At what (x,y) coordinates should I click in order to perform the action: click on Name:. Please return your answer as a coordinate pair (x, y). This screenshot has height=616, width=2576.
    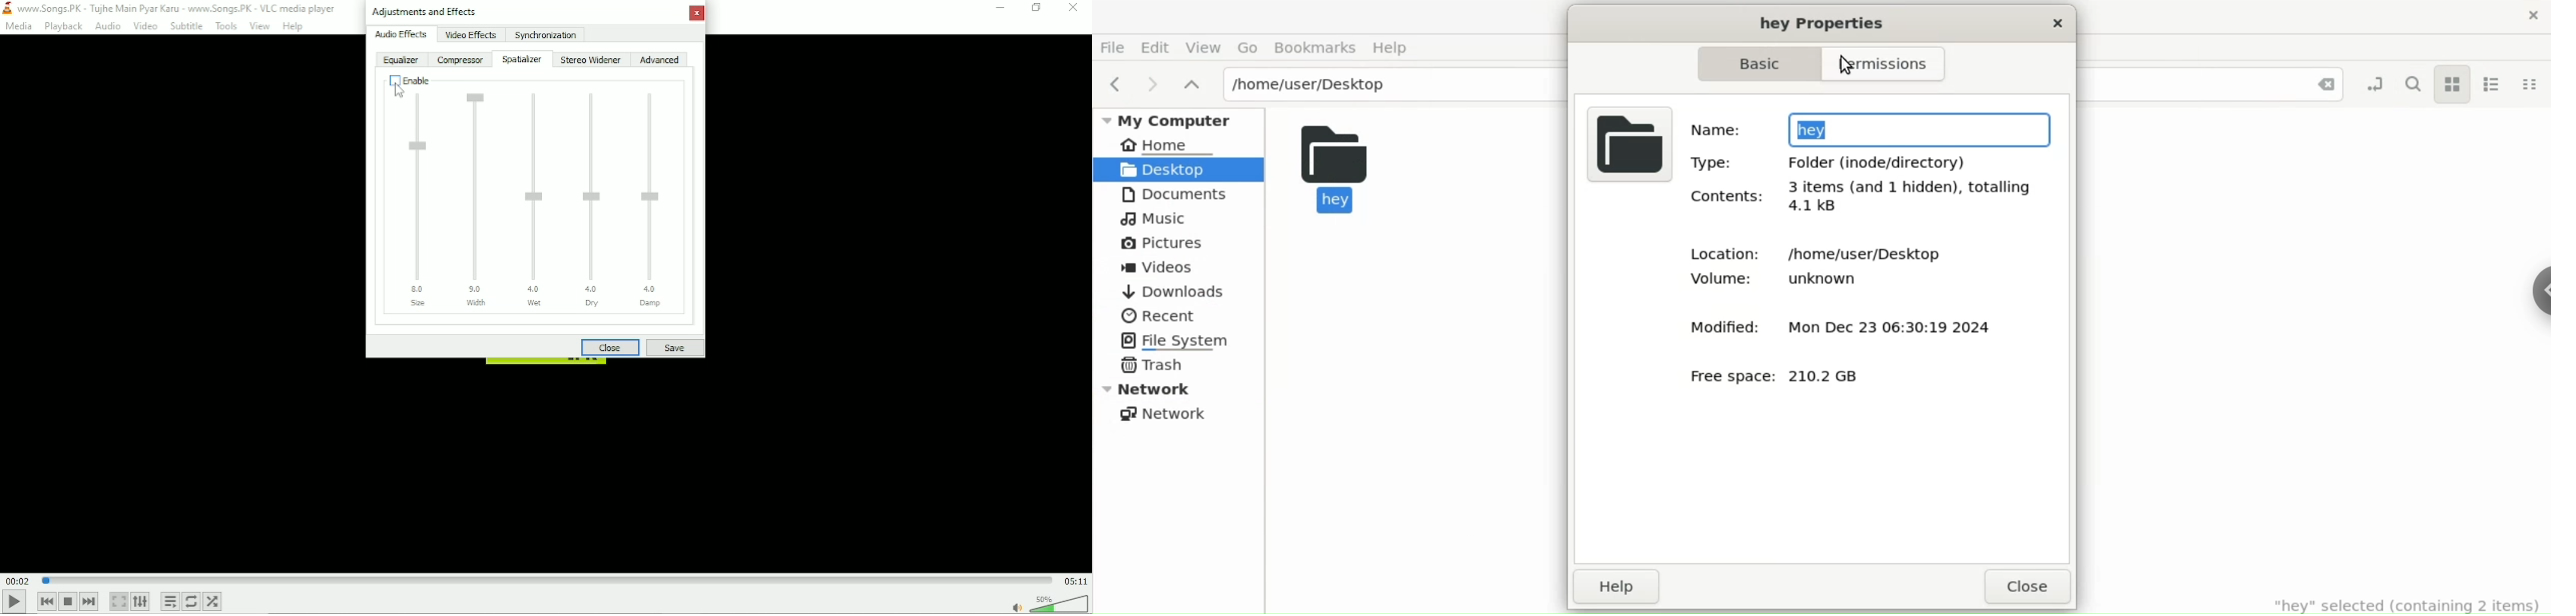
    Looking at the image, I should click on (1721, 129).